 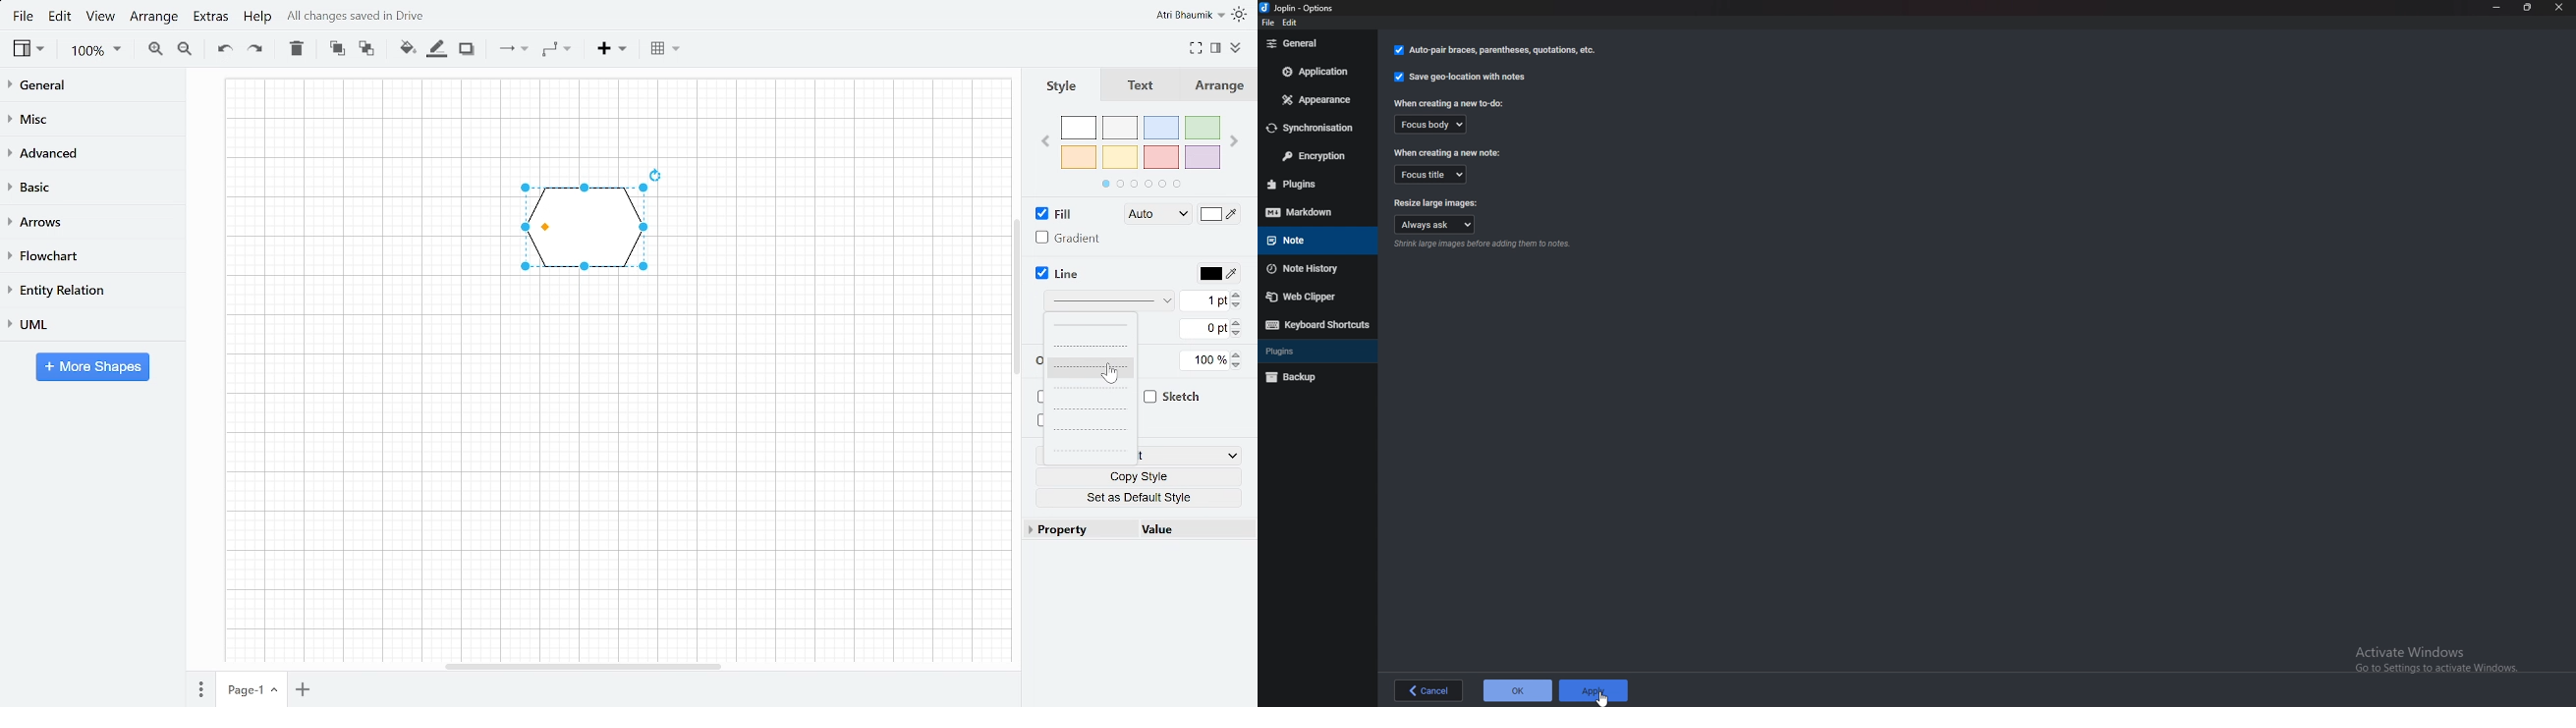 What do you see at coordinates (91, 86) in the screenshot?
I see `General` at bounding box center [91, 86].